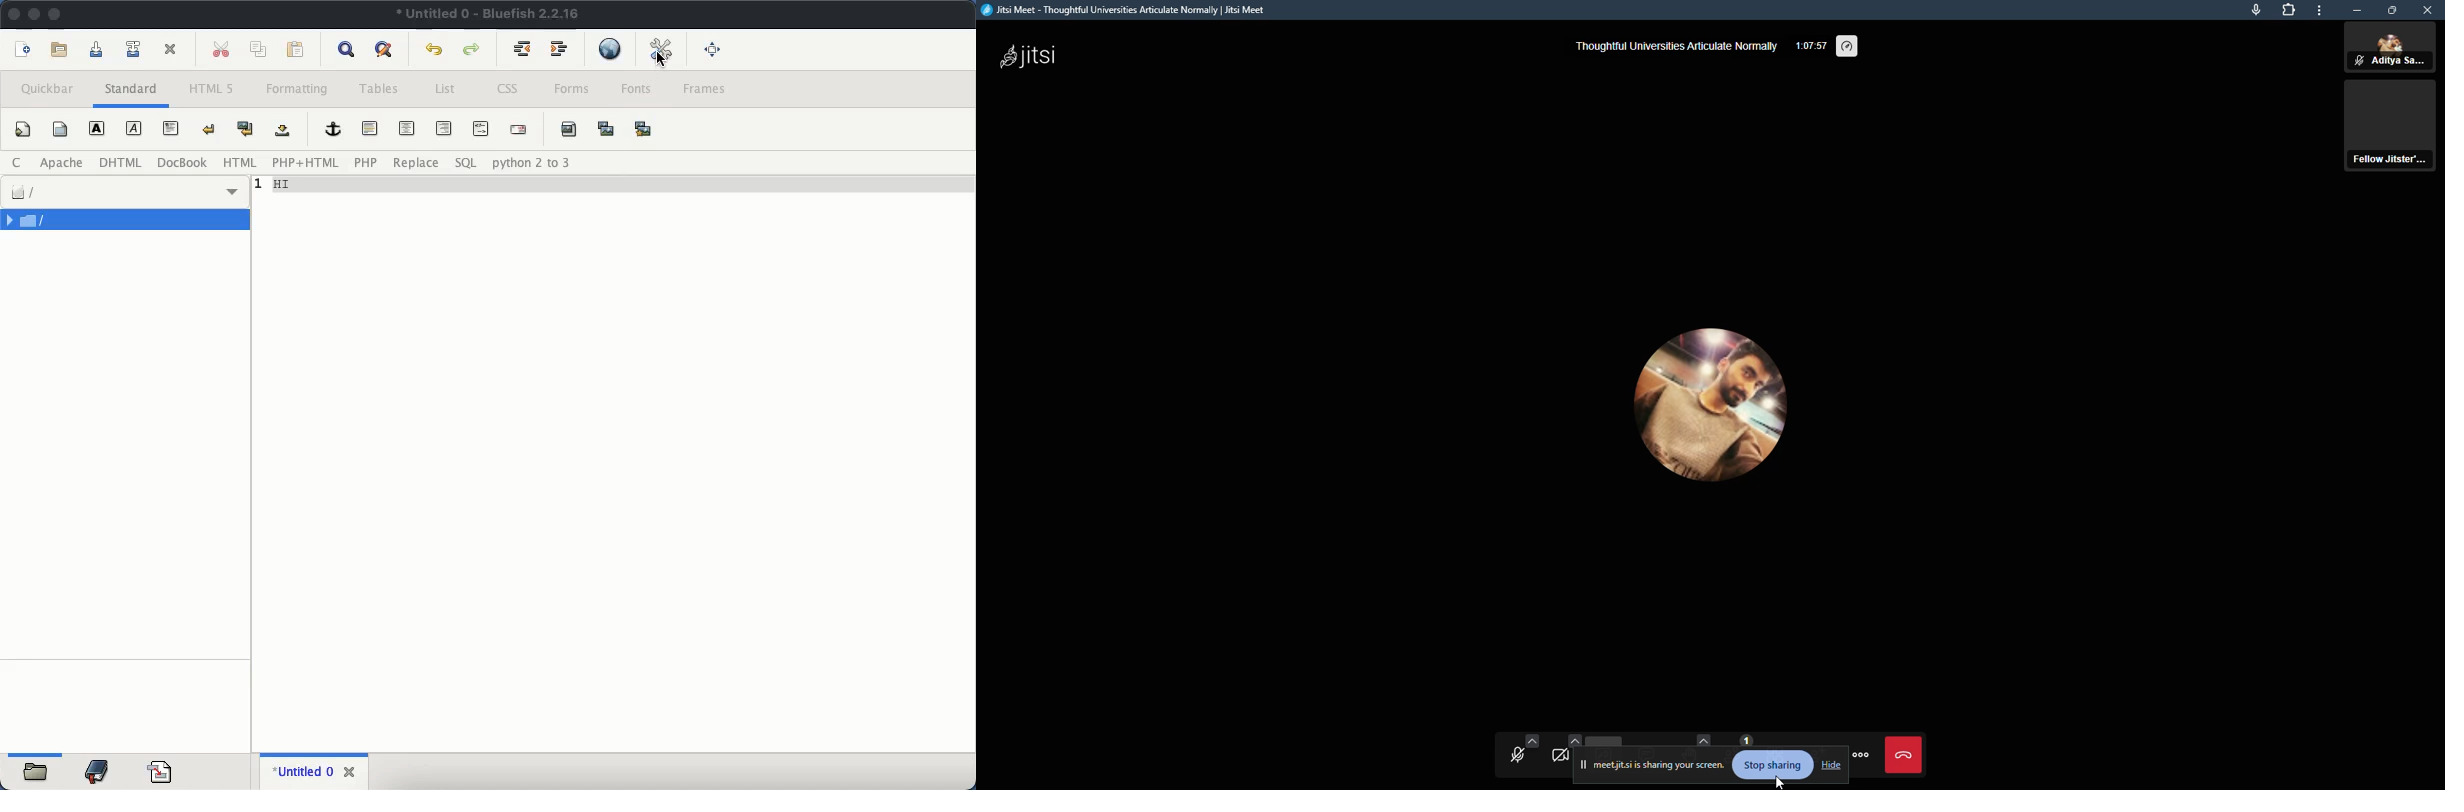  What do you see at coordinates (223, 50) in the screenshot?
I see `cut` at bounding box center [223, 50].